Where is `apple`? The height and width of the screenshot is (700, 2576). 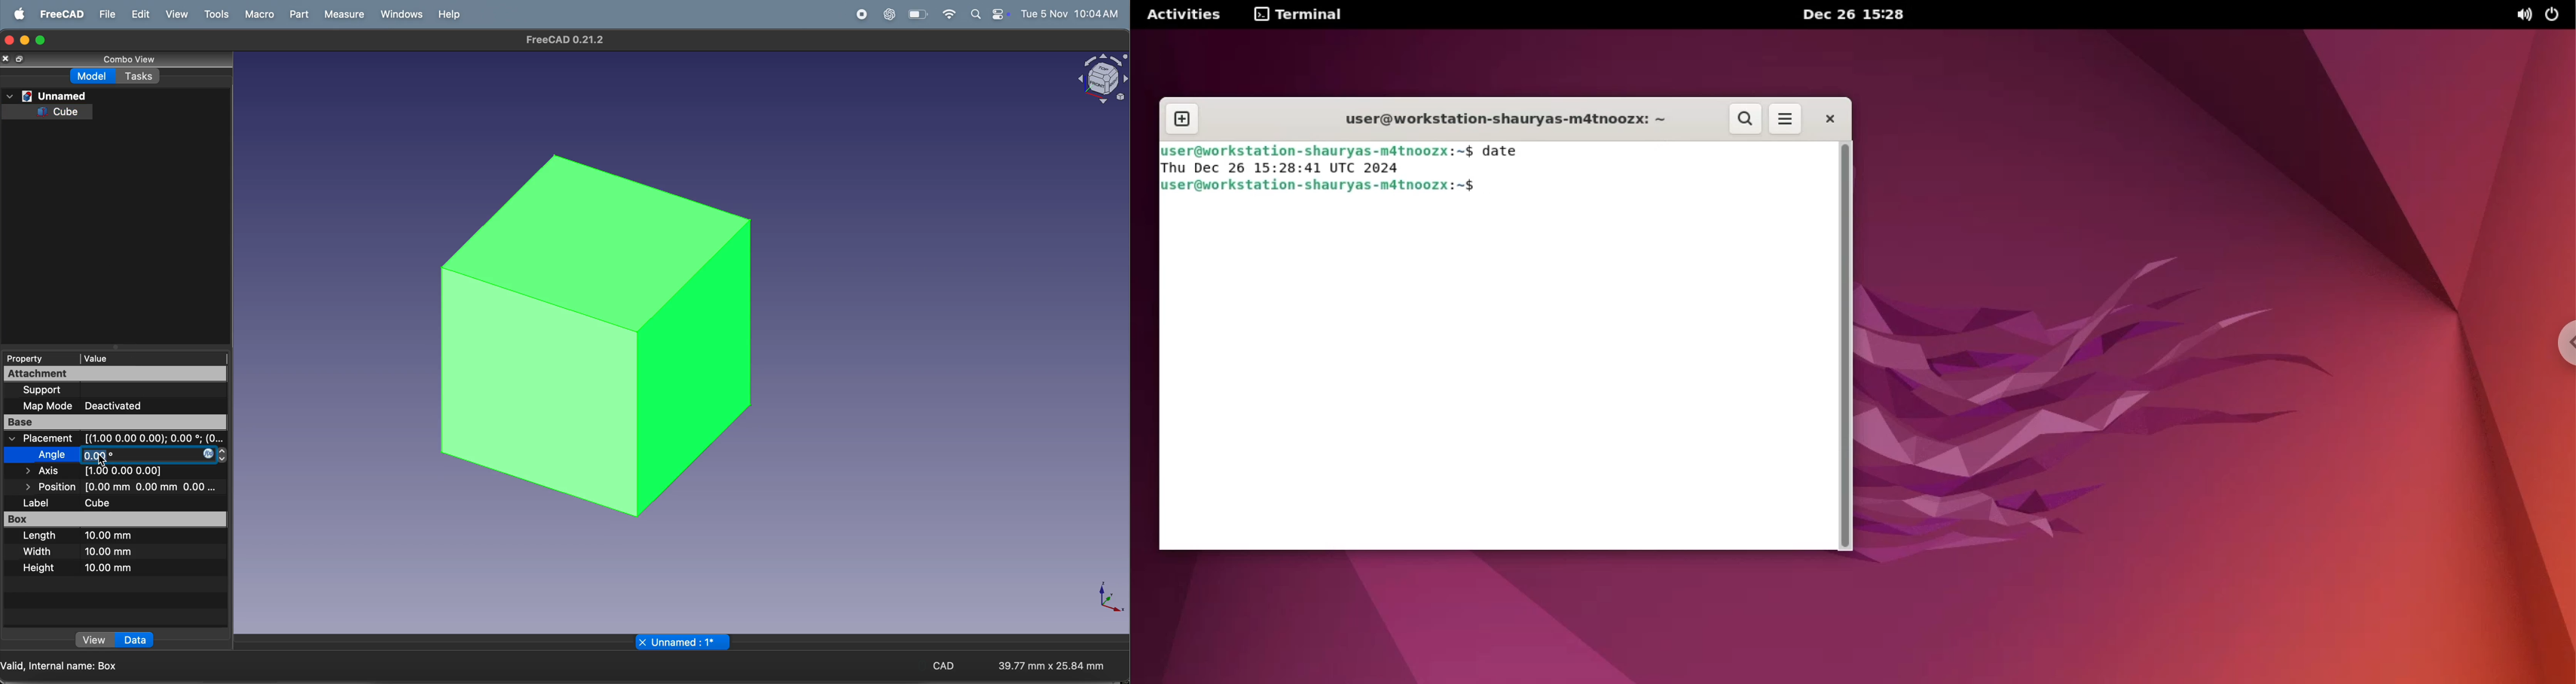 apple is located at coordinates (17, 14).